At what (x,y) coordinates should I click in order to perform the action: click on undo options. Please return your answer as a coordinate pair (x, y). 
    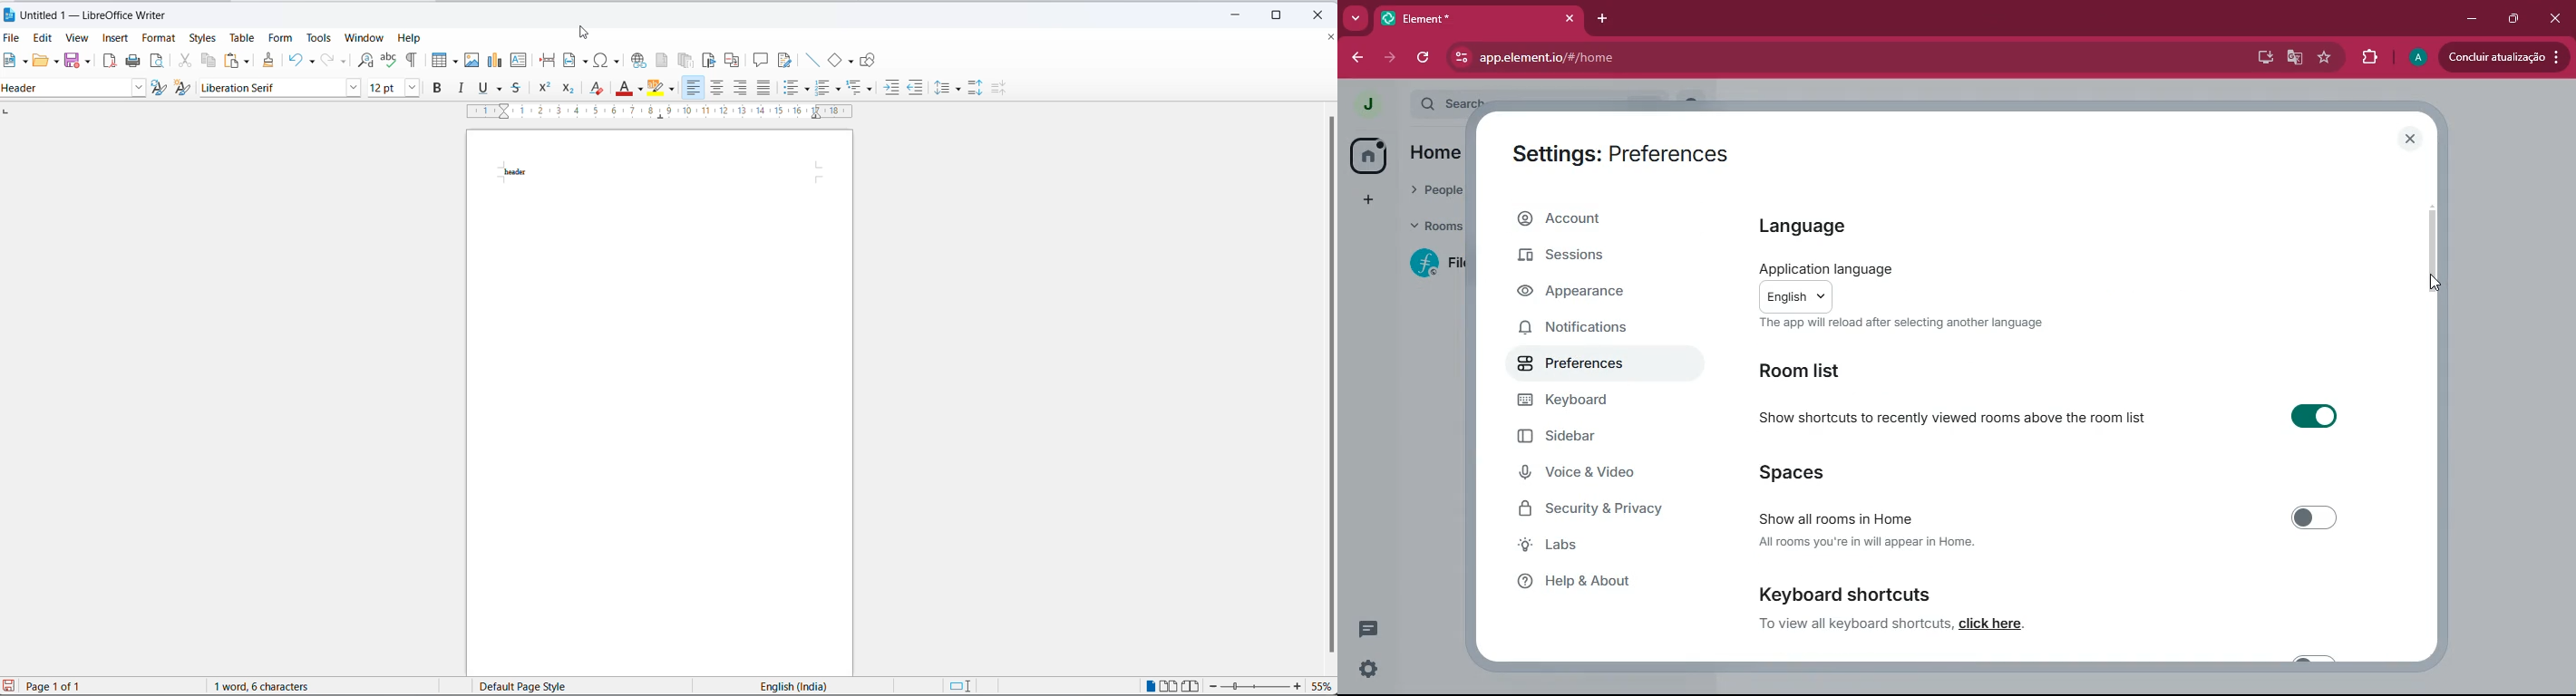
    Looking at the image, I should click on (311, 61).